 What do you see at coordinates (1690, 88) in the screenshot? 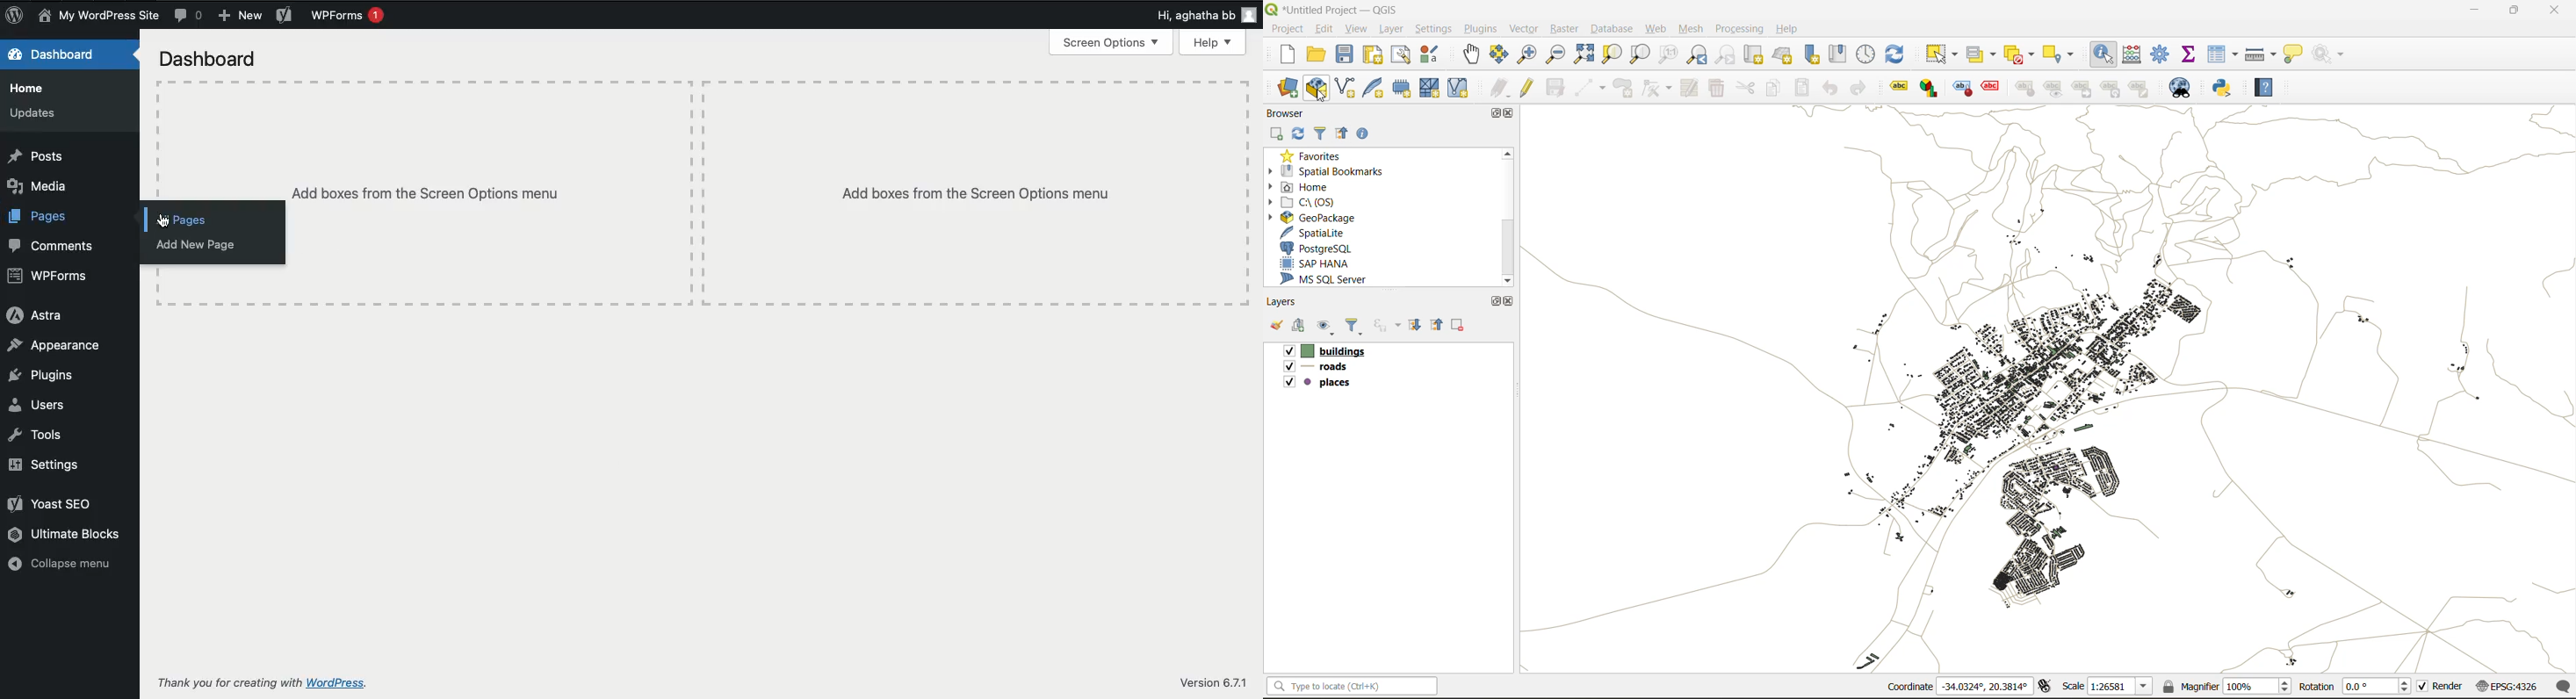
I see `modify` at bounding box center [1690, 88].